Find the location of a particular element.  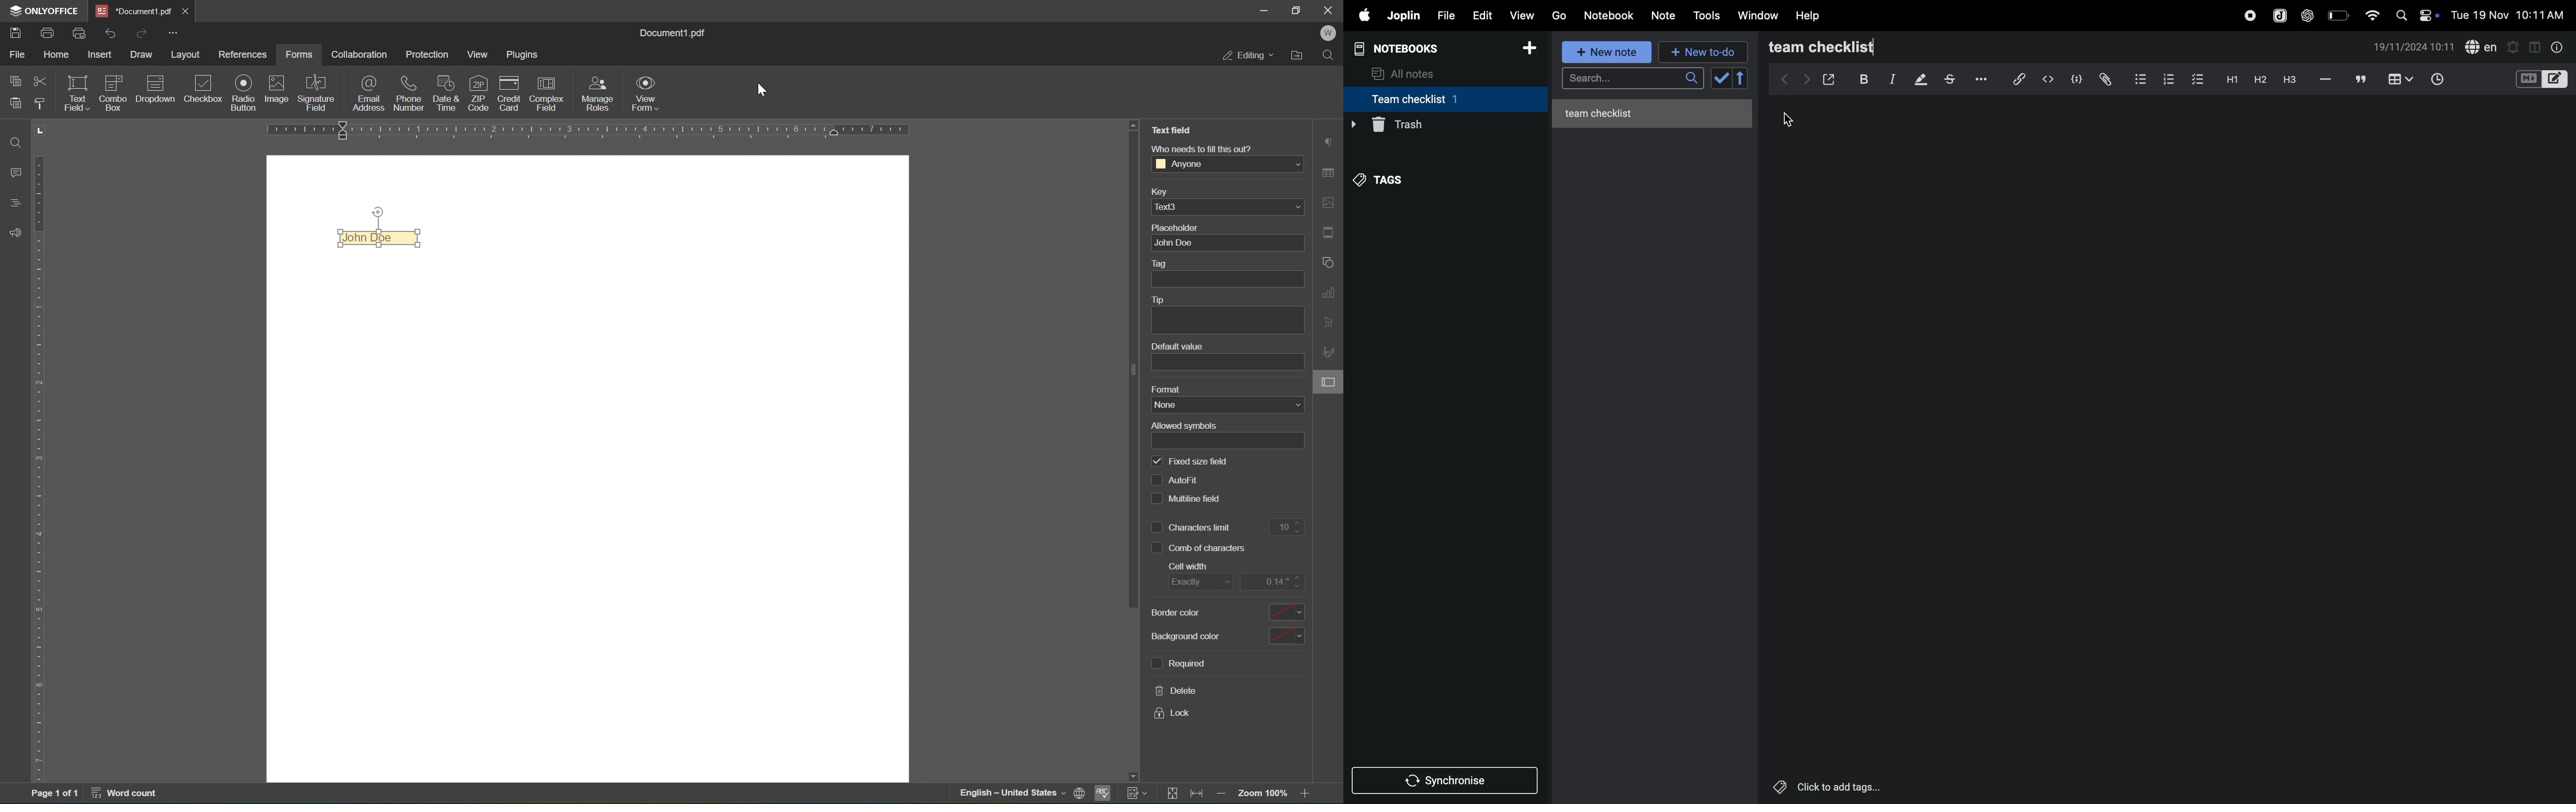

bullet list is located at coordinates (2138, 79).